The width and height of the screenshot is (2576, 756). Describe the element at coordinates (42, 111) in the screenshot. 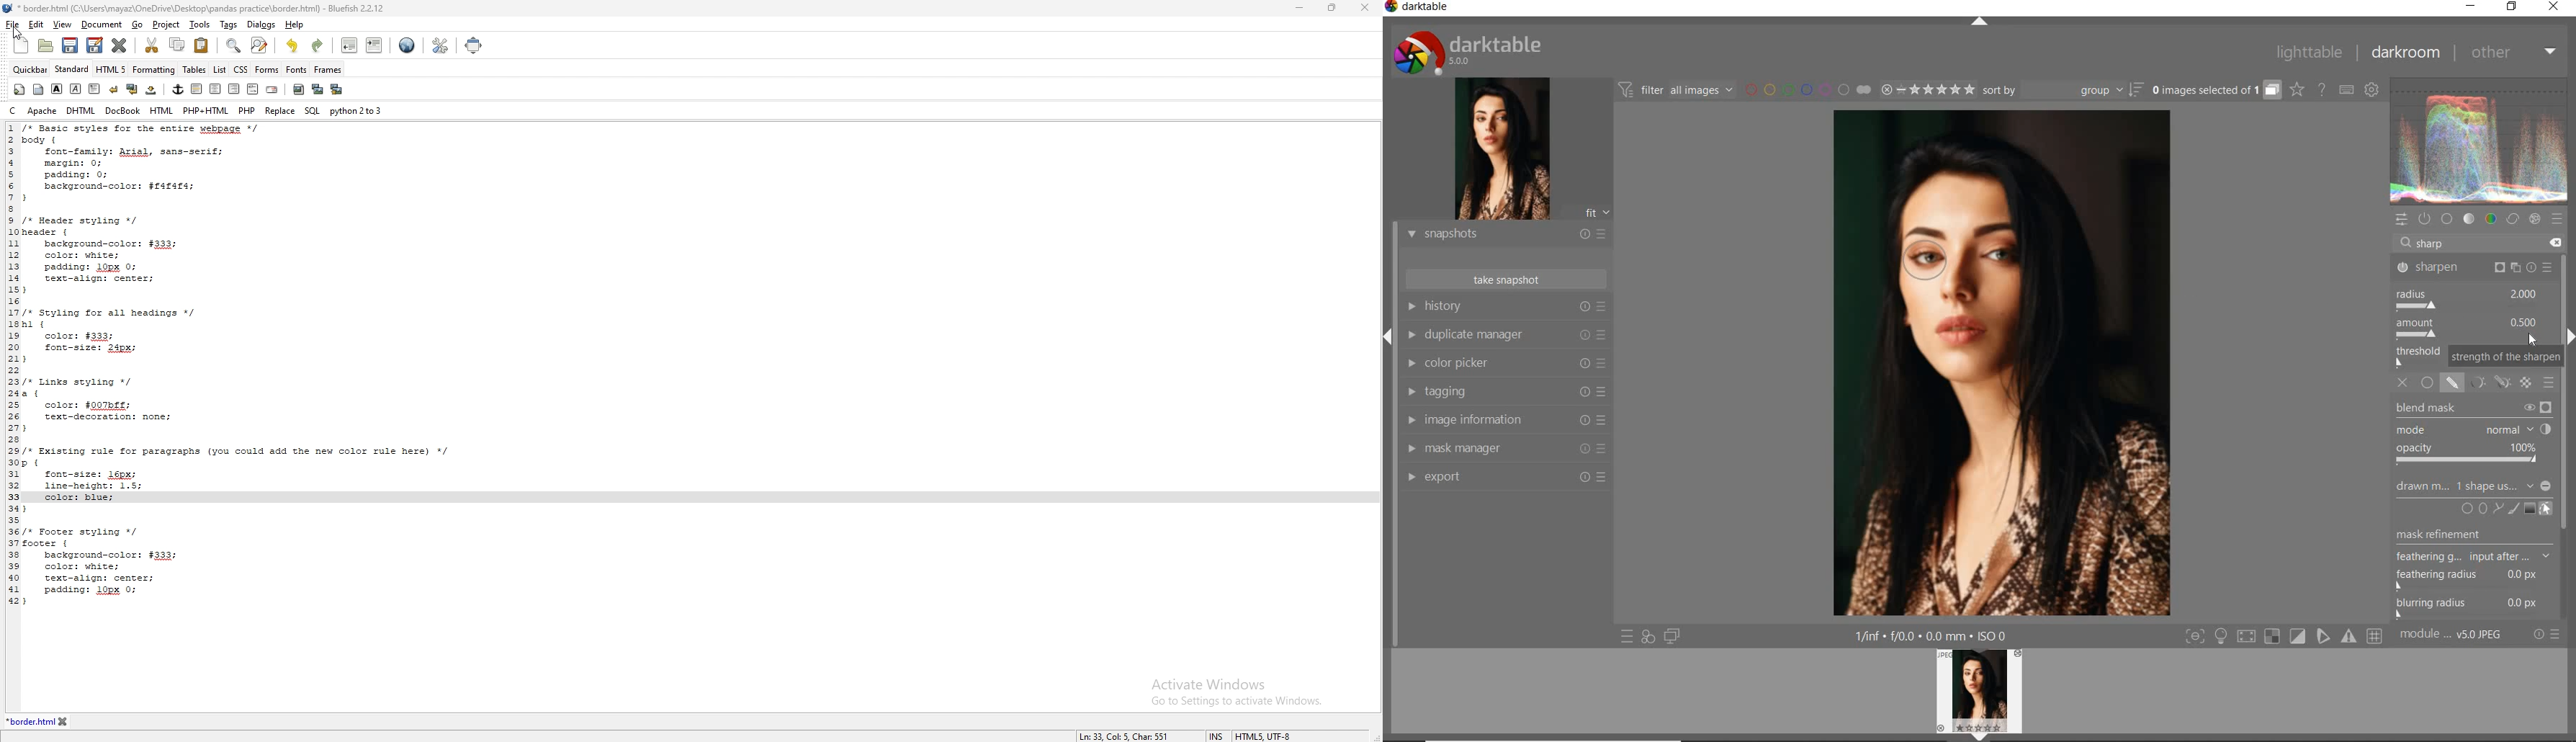

I see `apache` at that location.